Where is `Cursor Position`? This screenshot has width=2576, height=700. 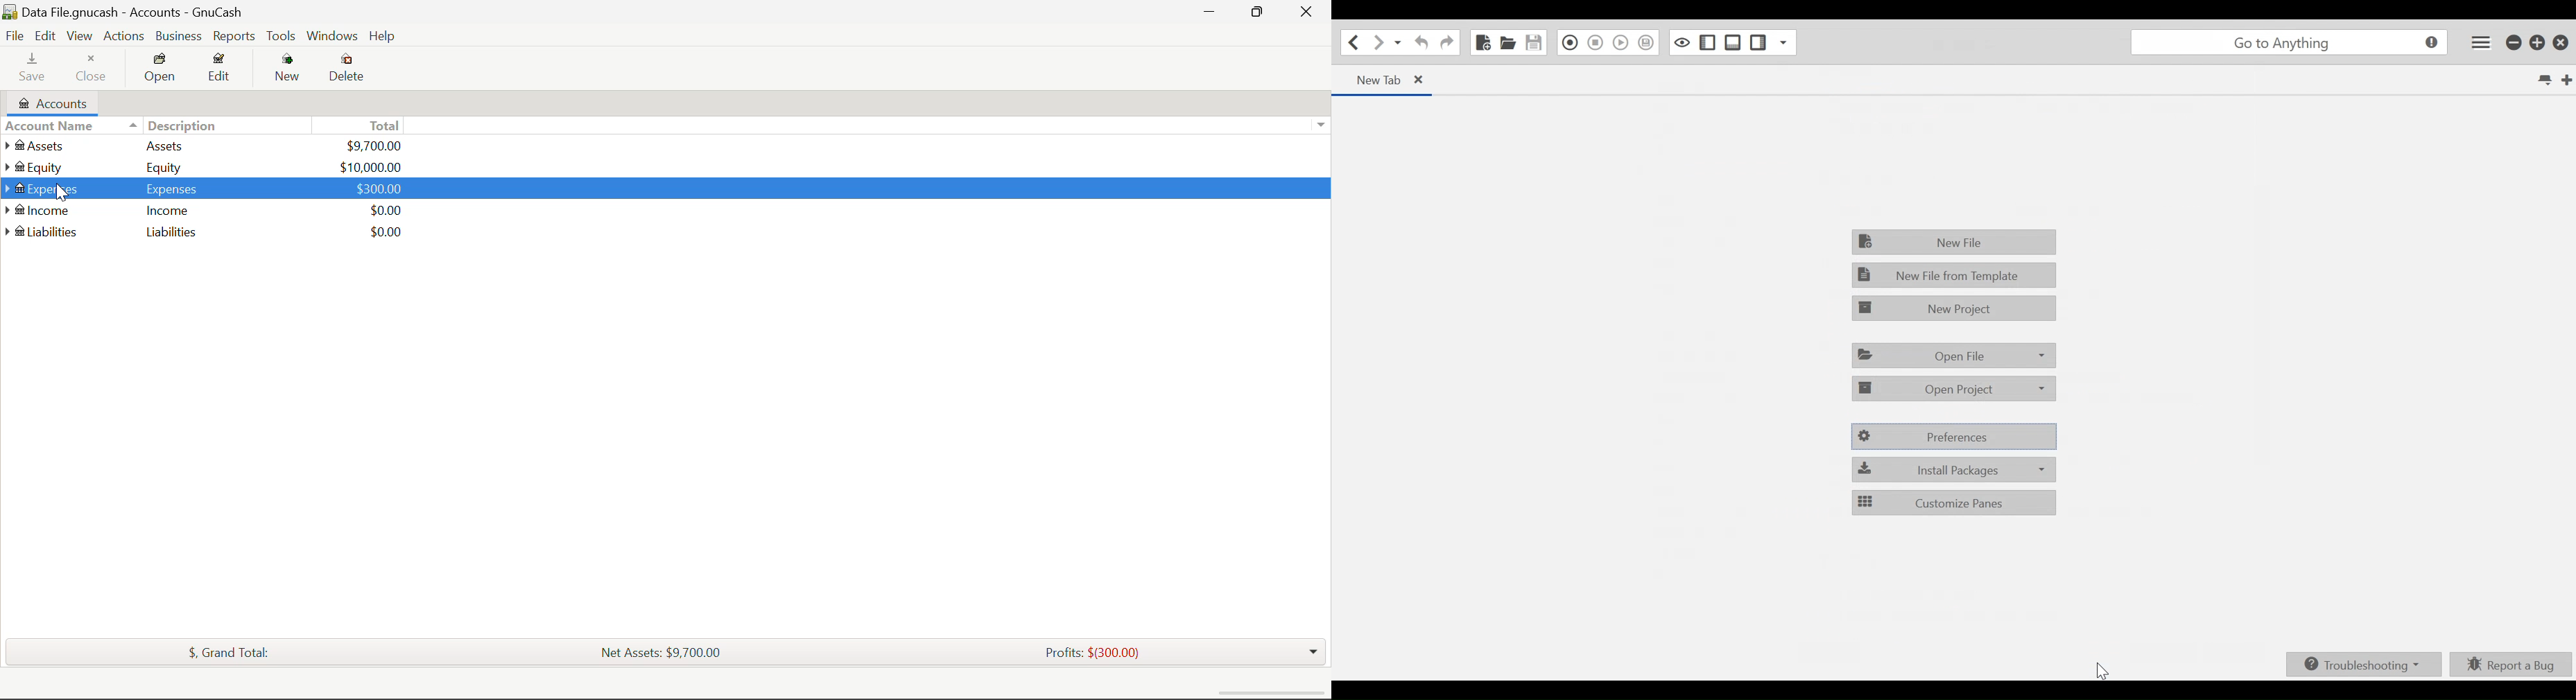 Cursor Position is located at coordinates (61, 193).